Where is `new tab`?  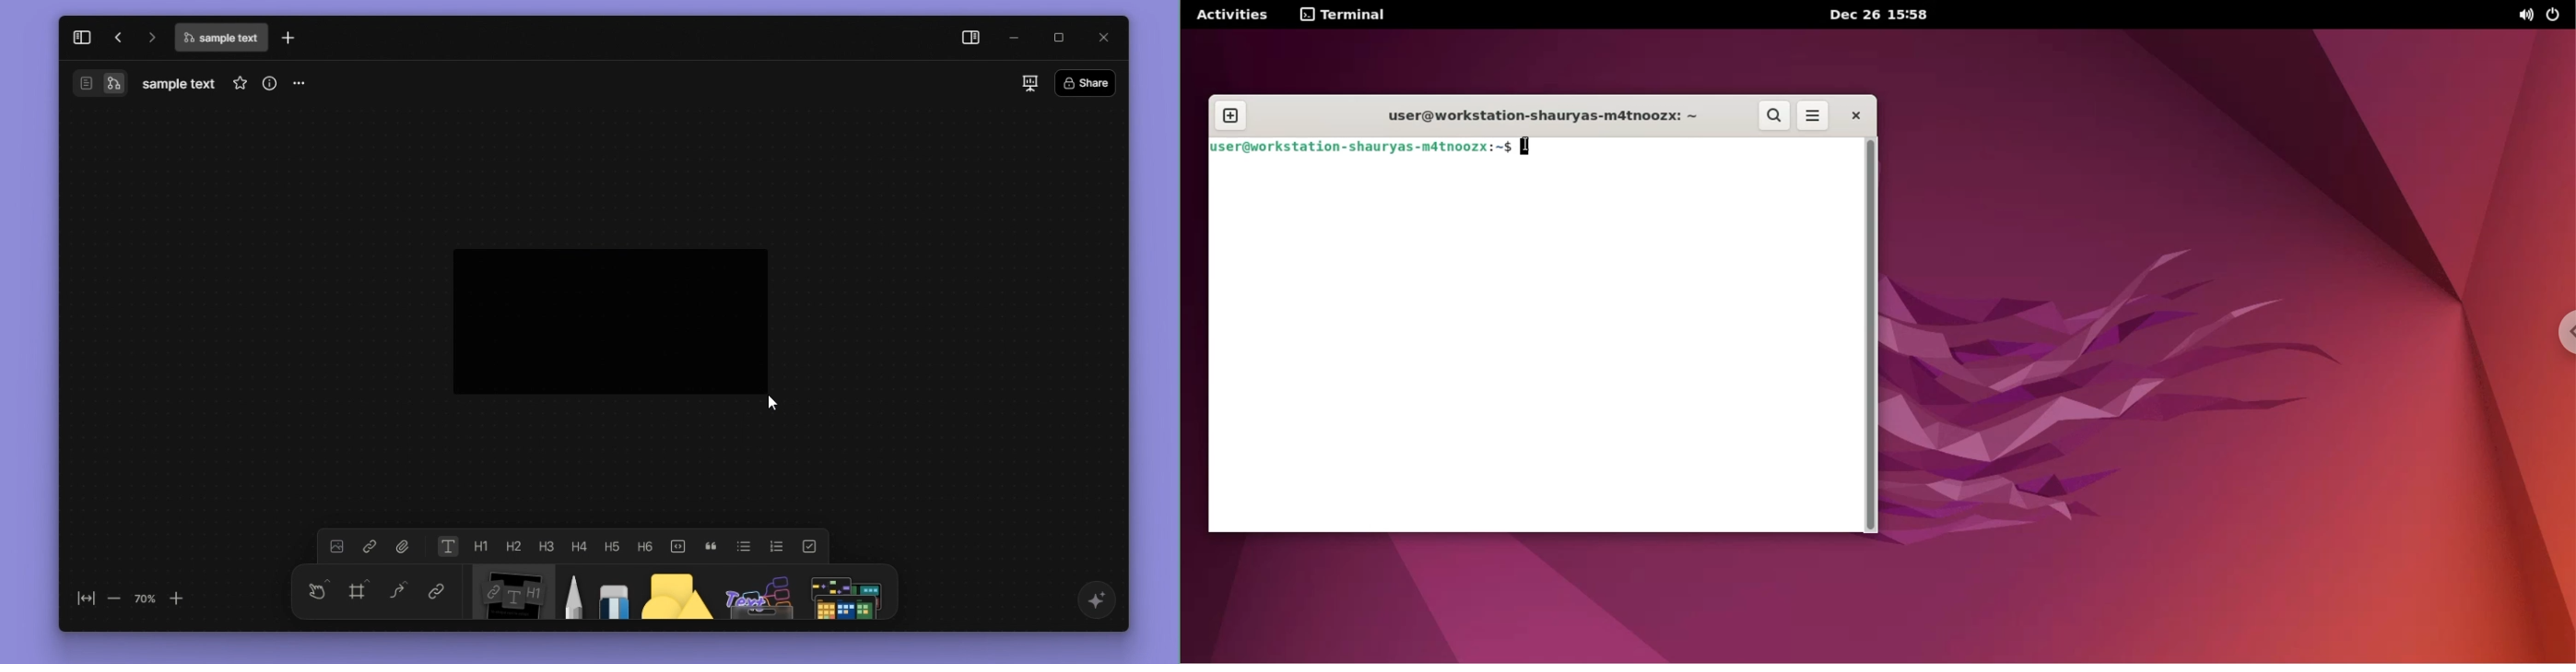 new tab is located at coordinates (292, 38).